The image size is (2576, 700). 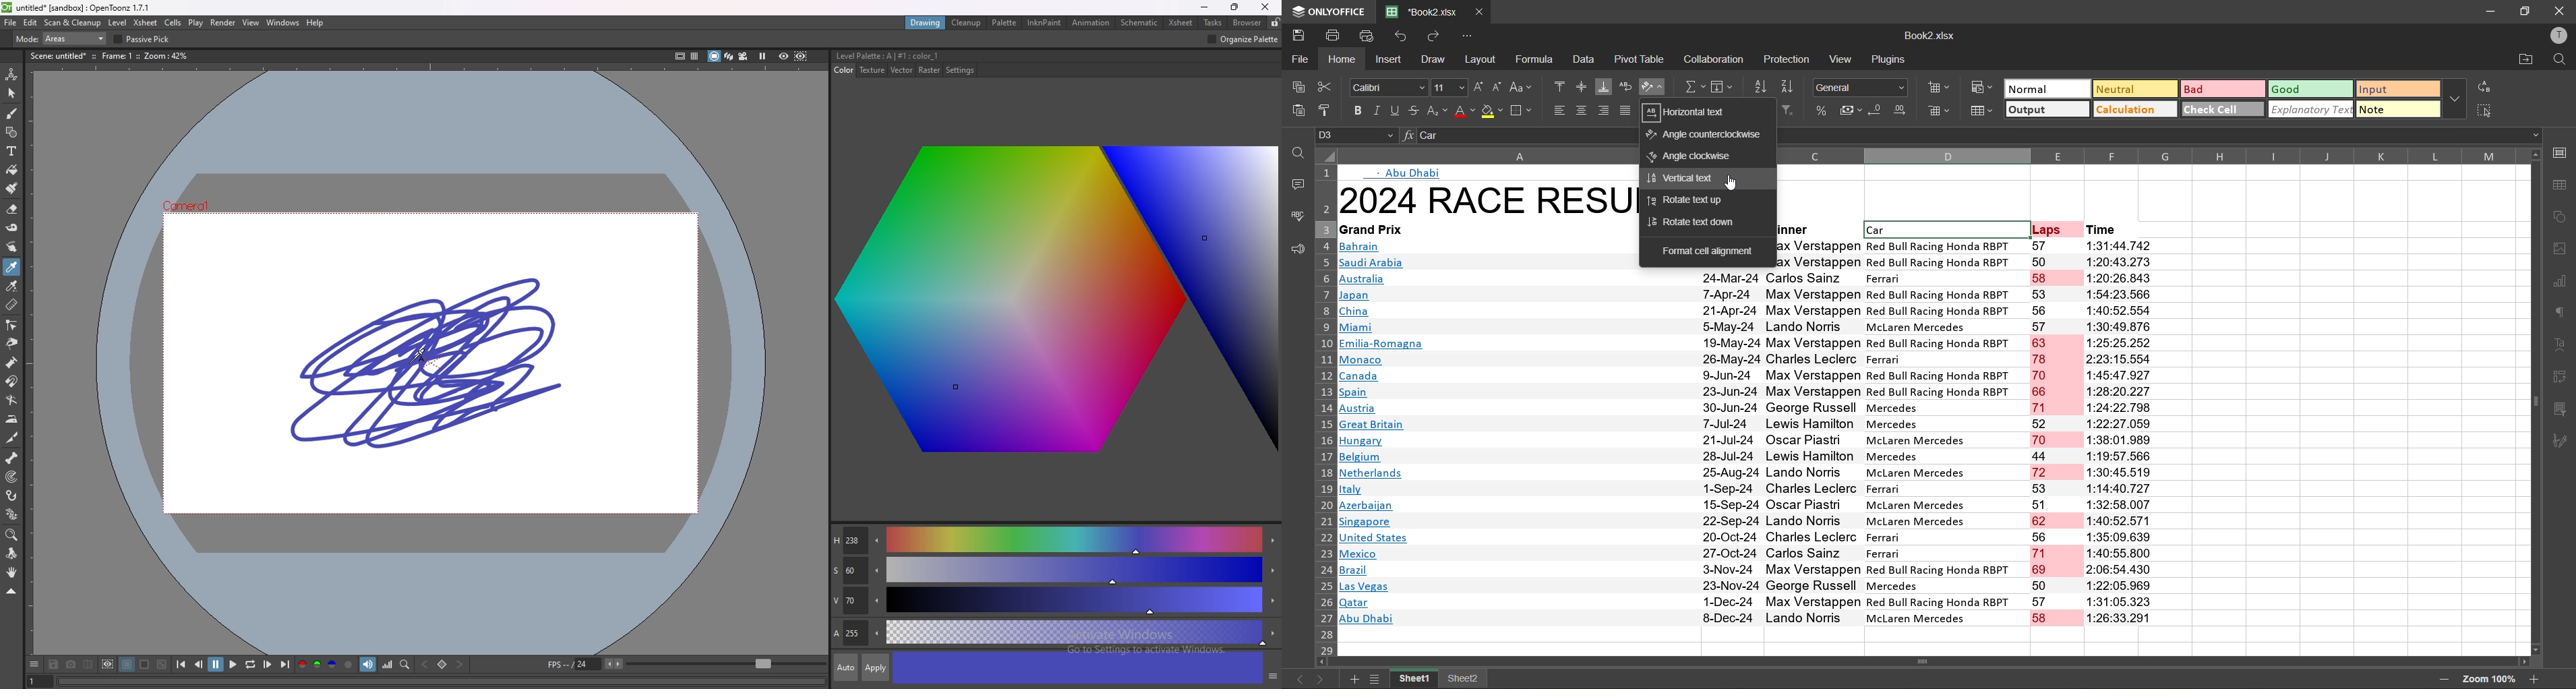 What do you see at coordinates (1487, 200) in the screenshot?
I see `2024 Race Results` at bounding box center [1487, 200].